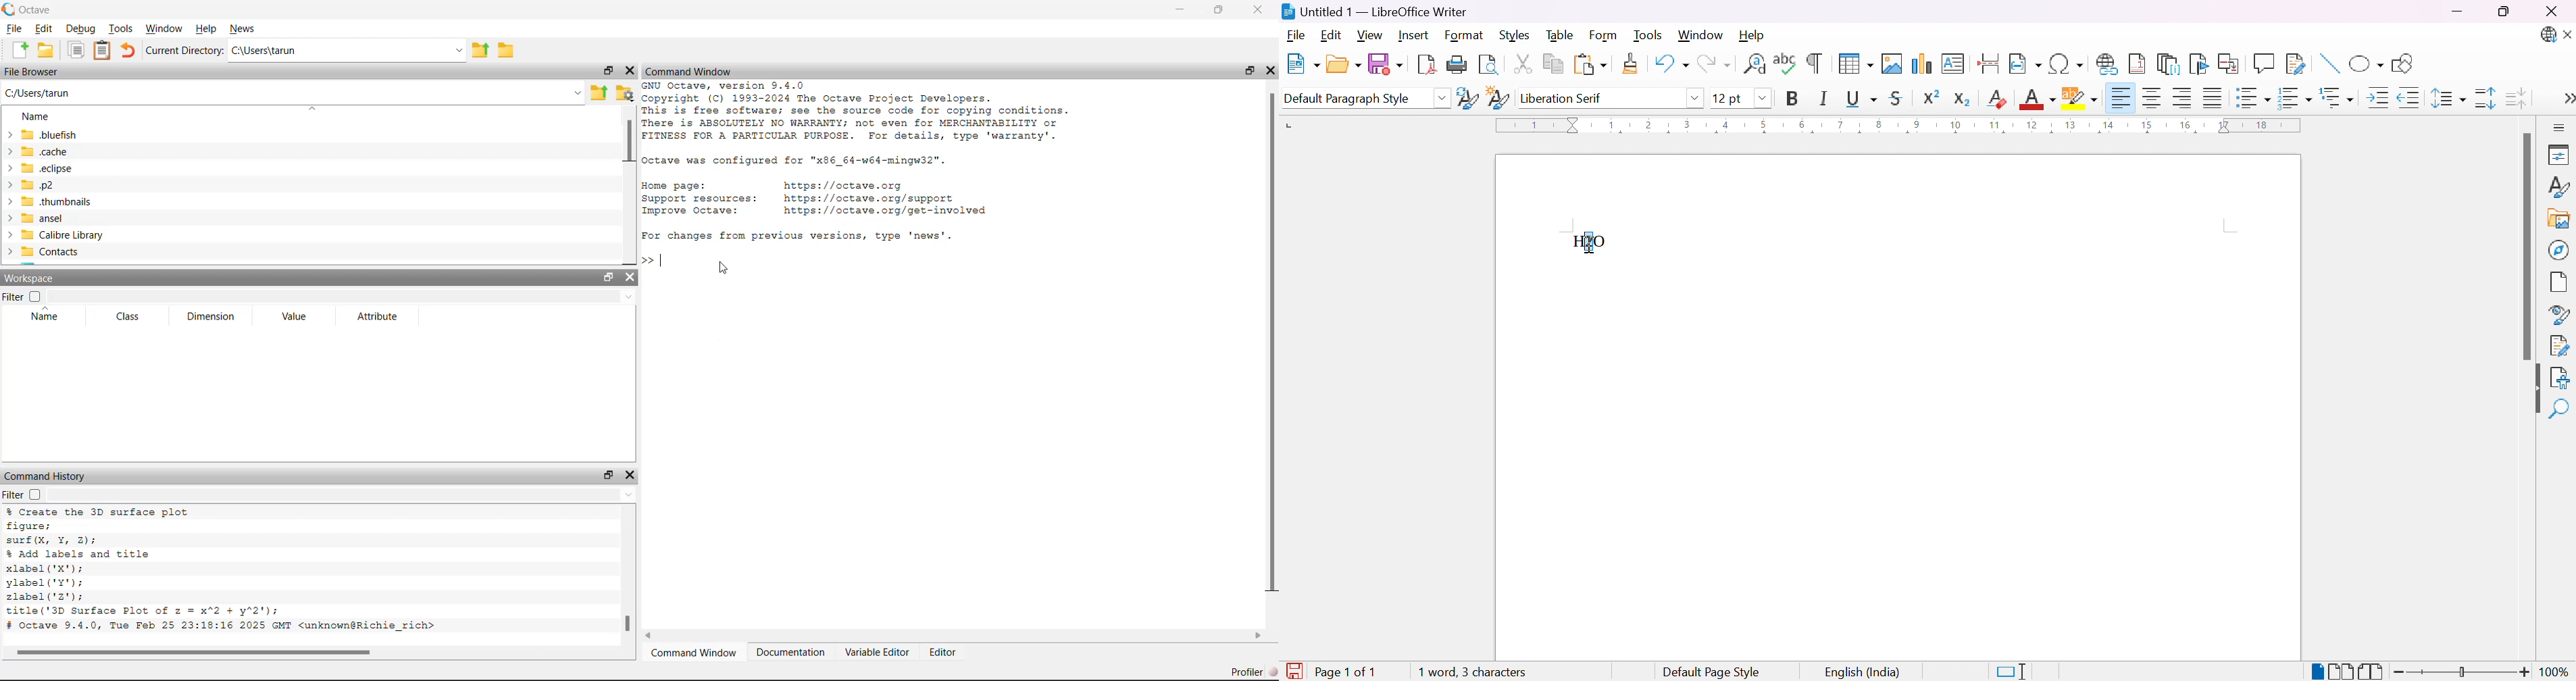  Describe the element at coordinates (2560, 127) in the screenshot. I see `Sidebar settings` at that location.